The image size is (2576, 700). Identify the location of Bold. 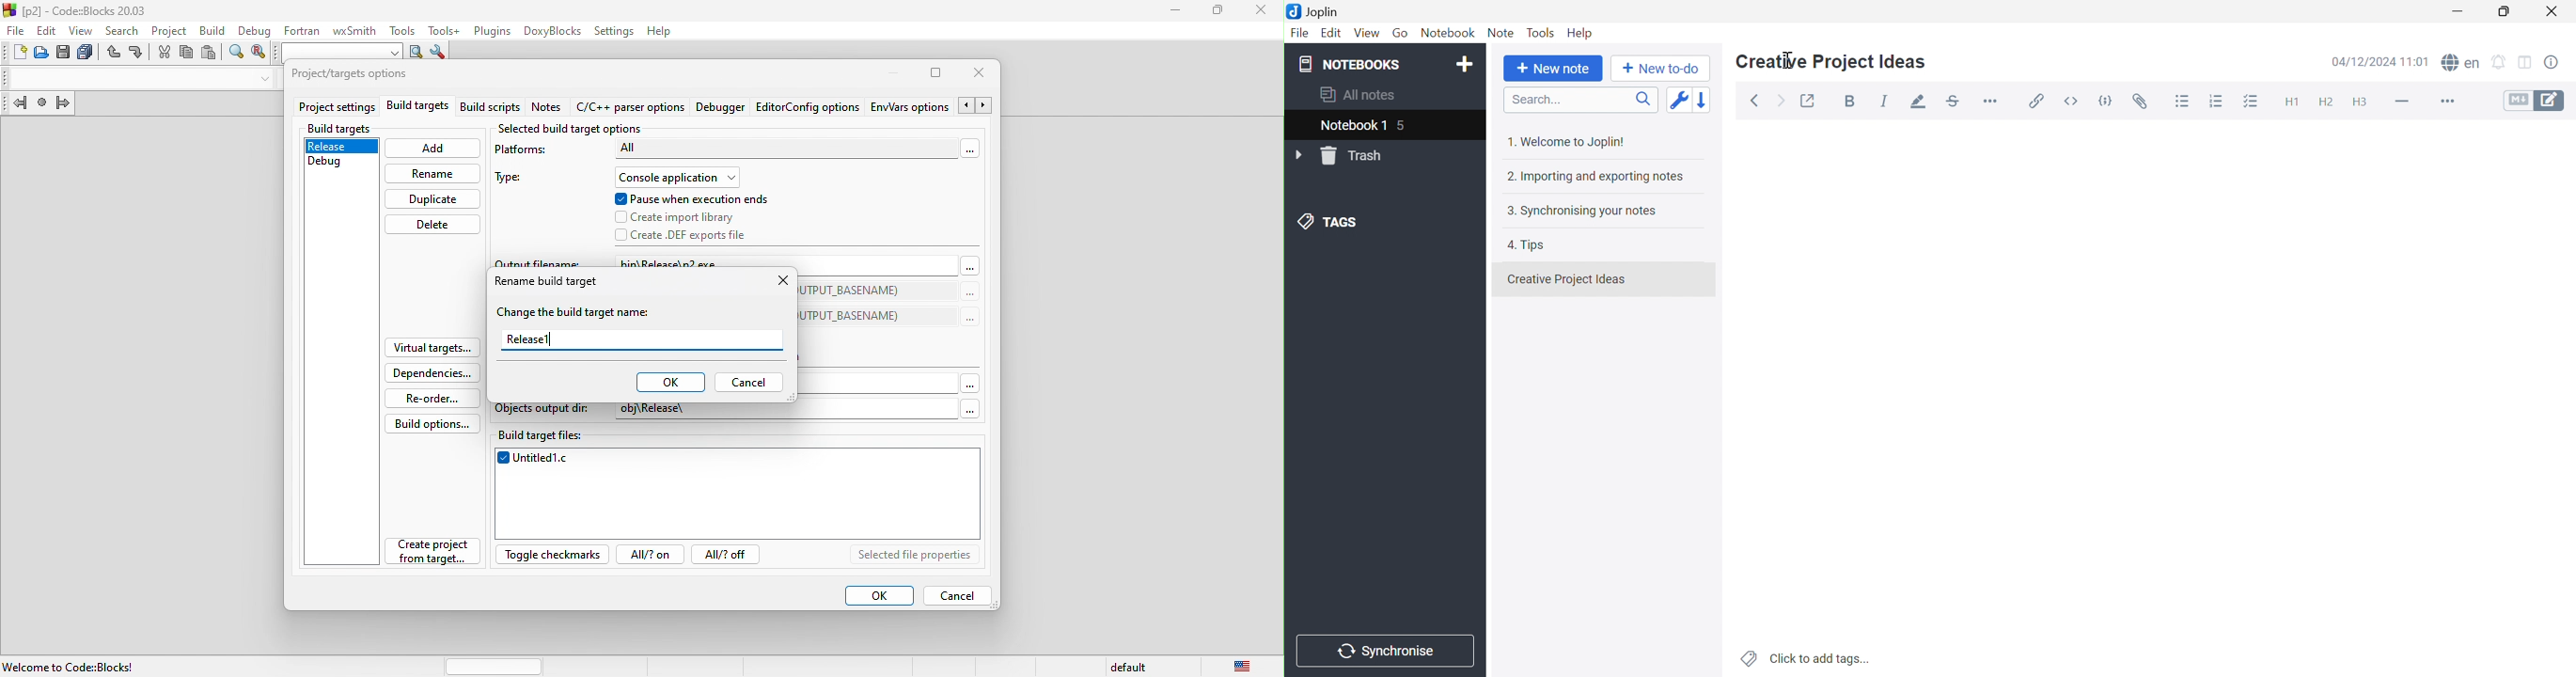
(1852, 102).